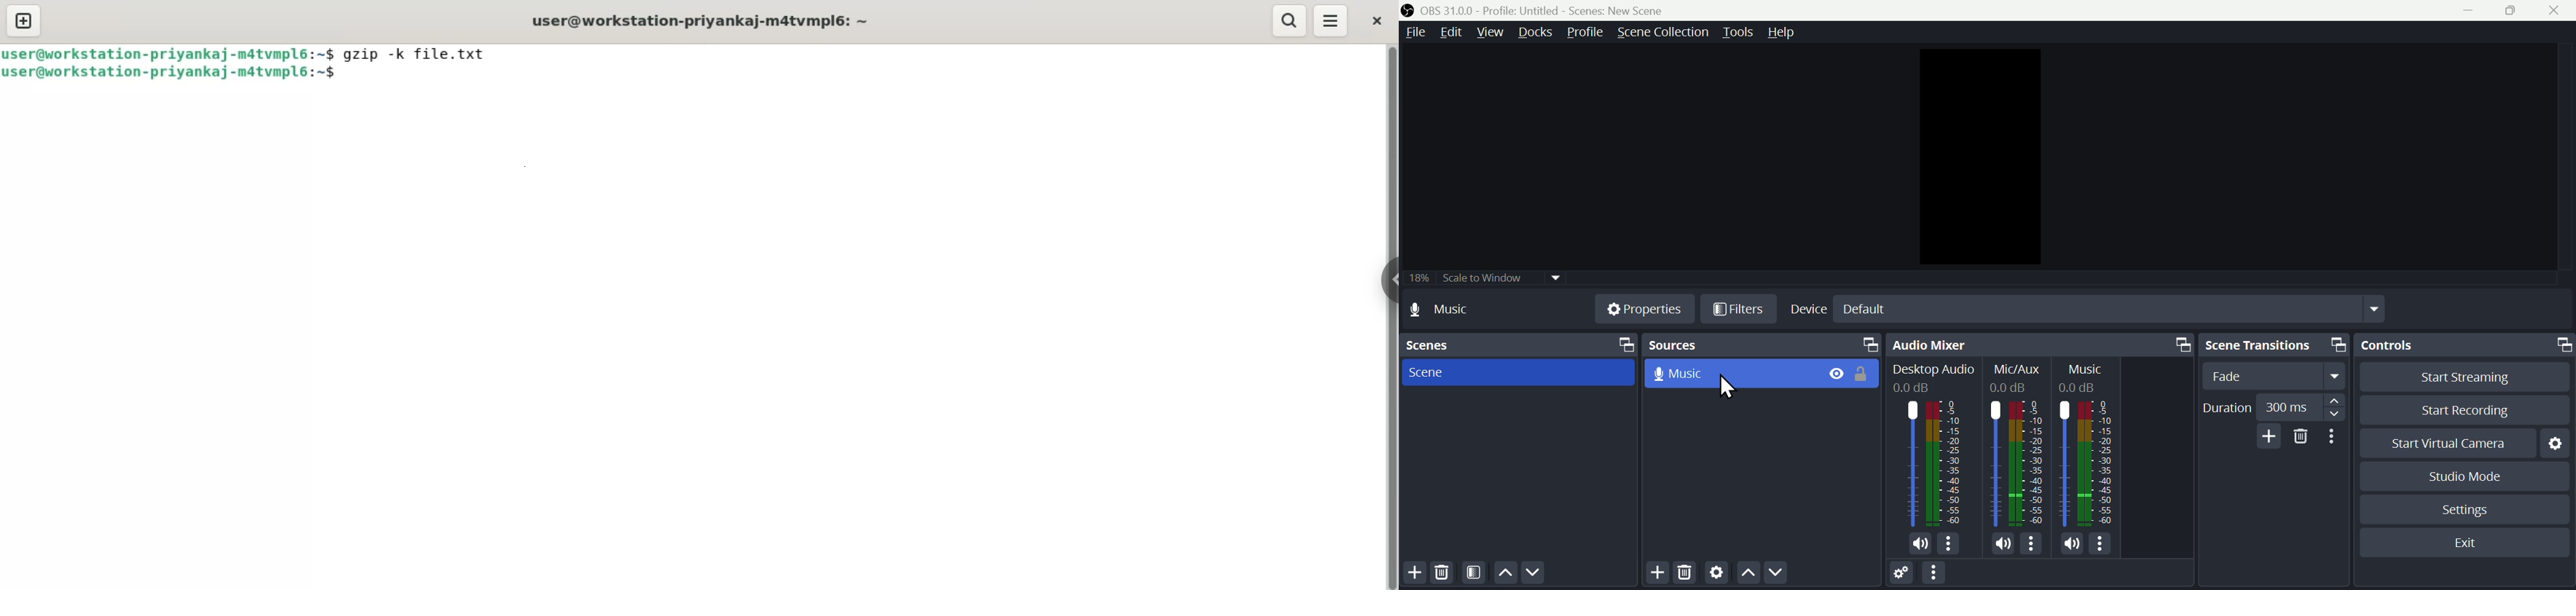  What do you see at coordinates (2469, 13) in the screenshot?
I see `minimise` at bounding box center [2469, 13].